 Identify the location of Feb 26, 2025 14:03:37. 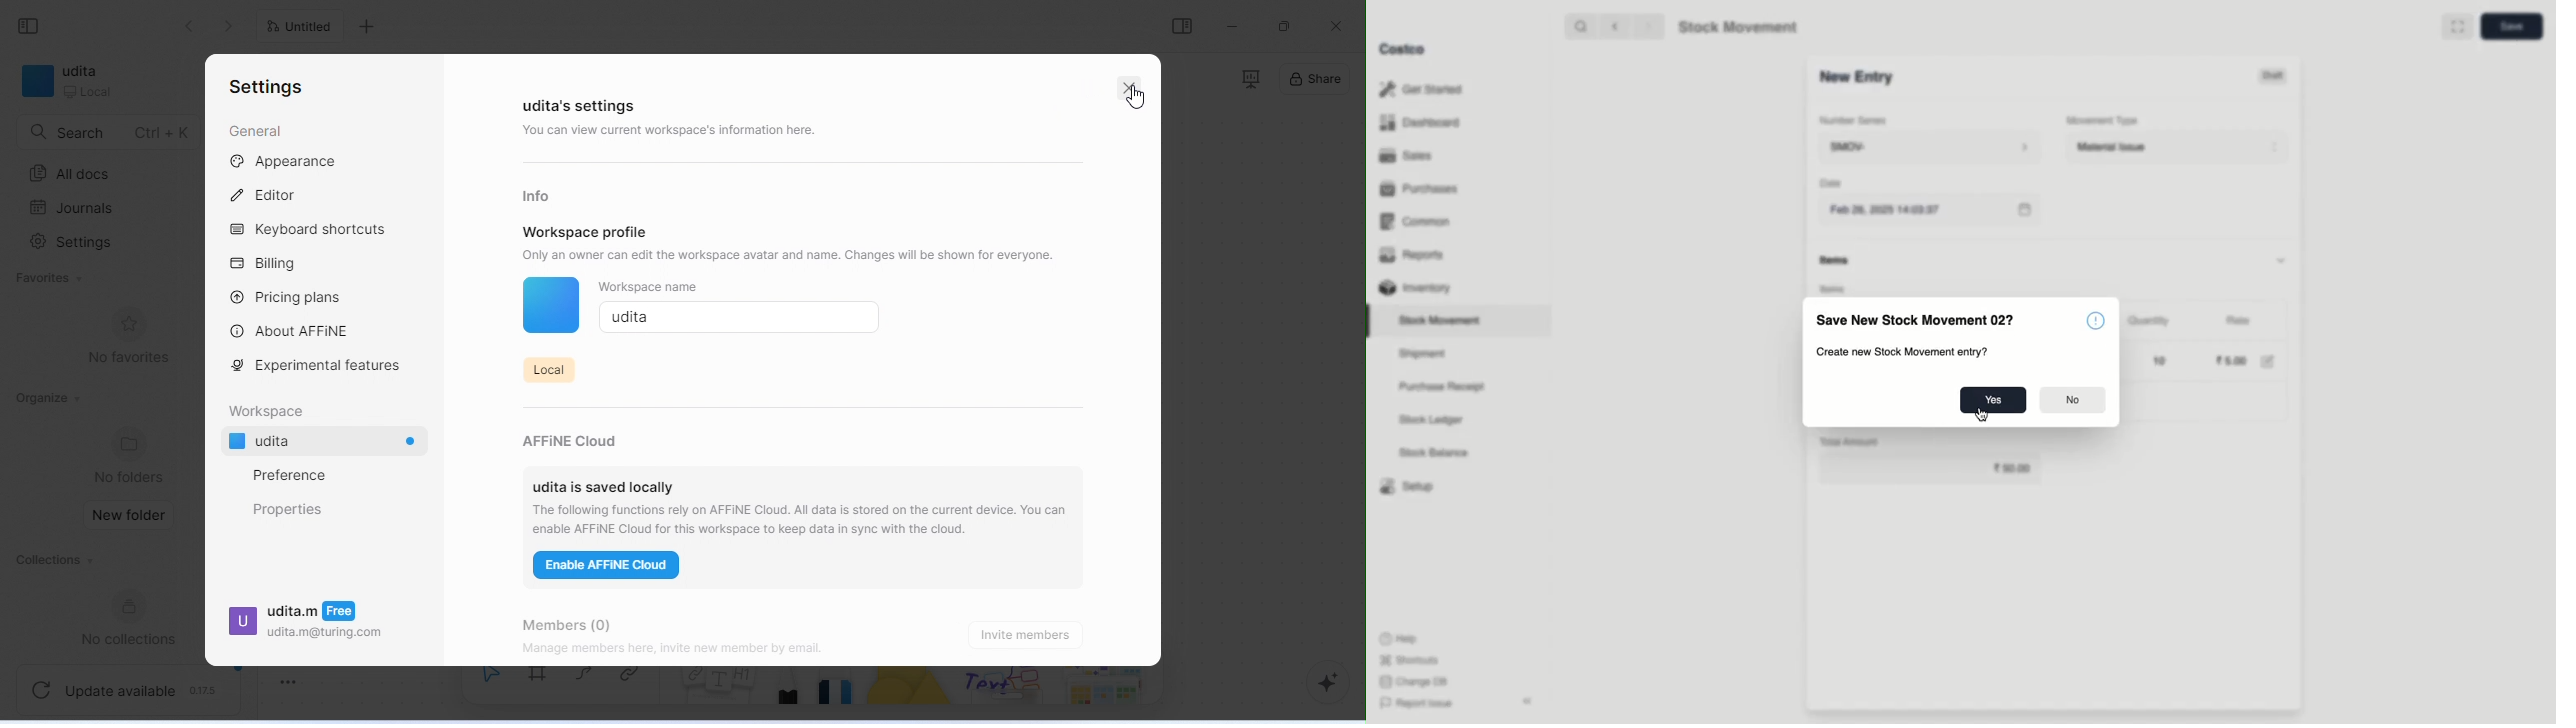
(1929, 211).